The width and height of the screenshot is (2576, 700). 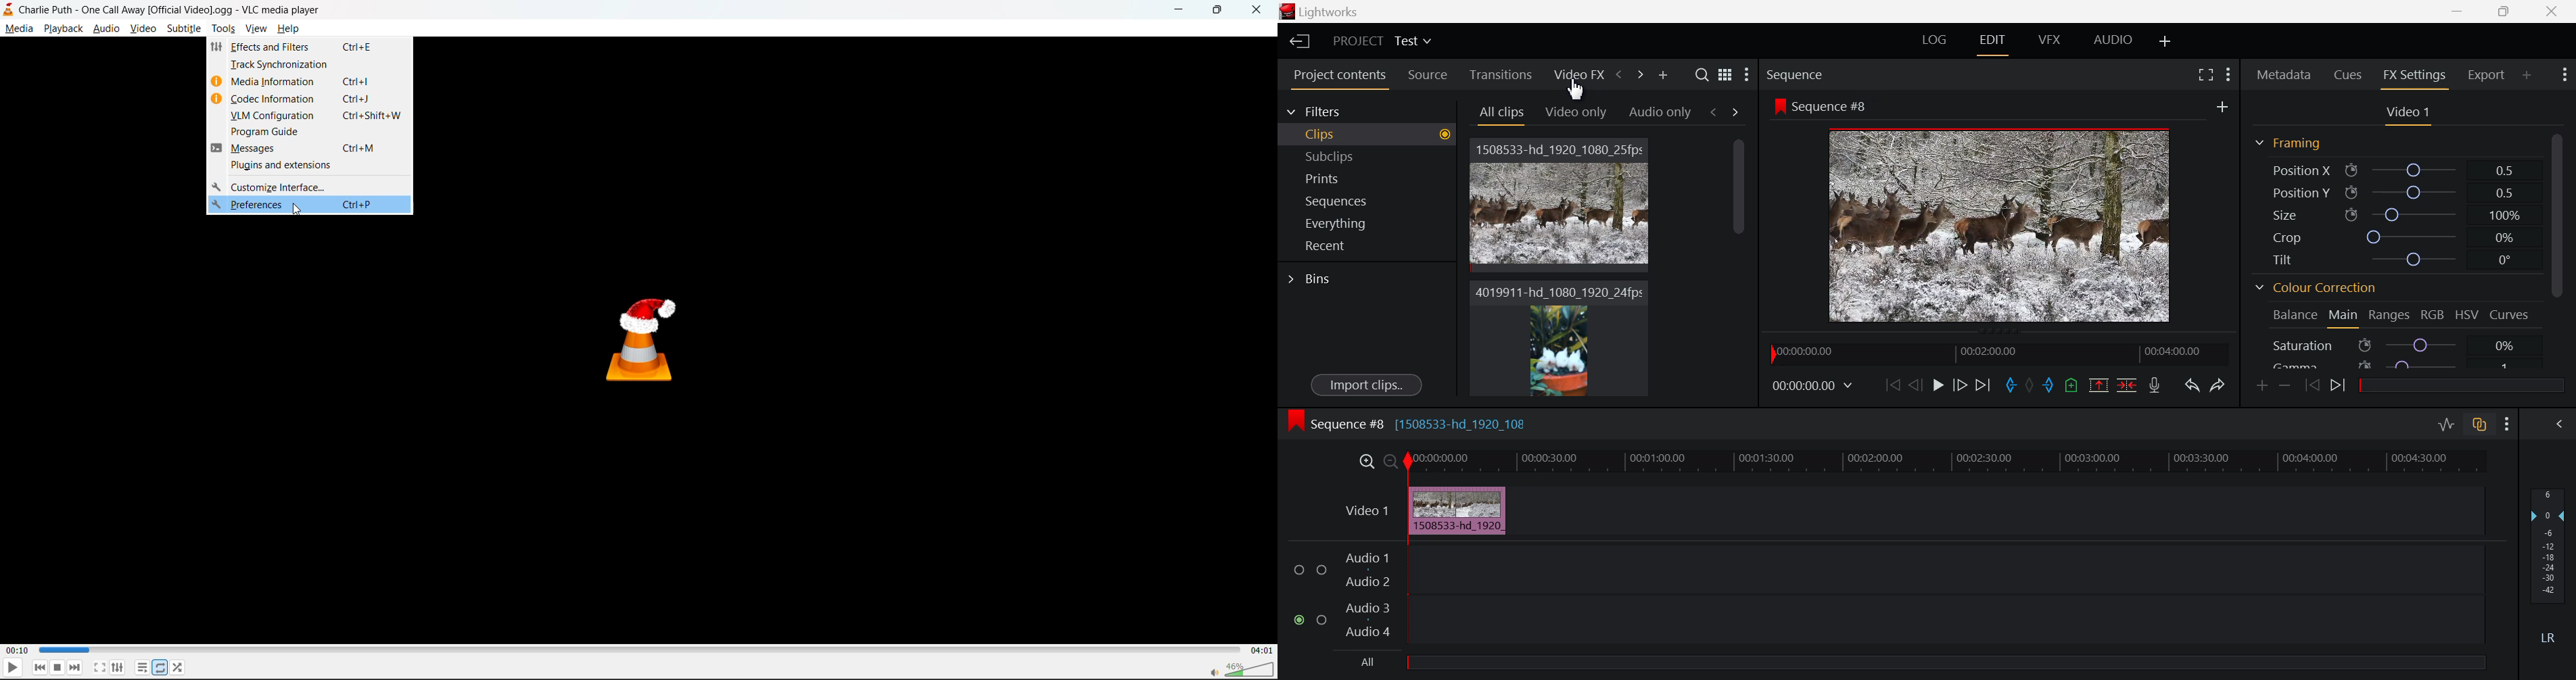 What do you see at coordinates (1560, 205) in the screenshot?
I see `Clip 1` at bounding box center [1560, 205].